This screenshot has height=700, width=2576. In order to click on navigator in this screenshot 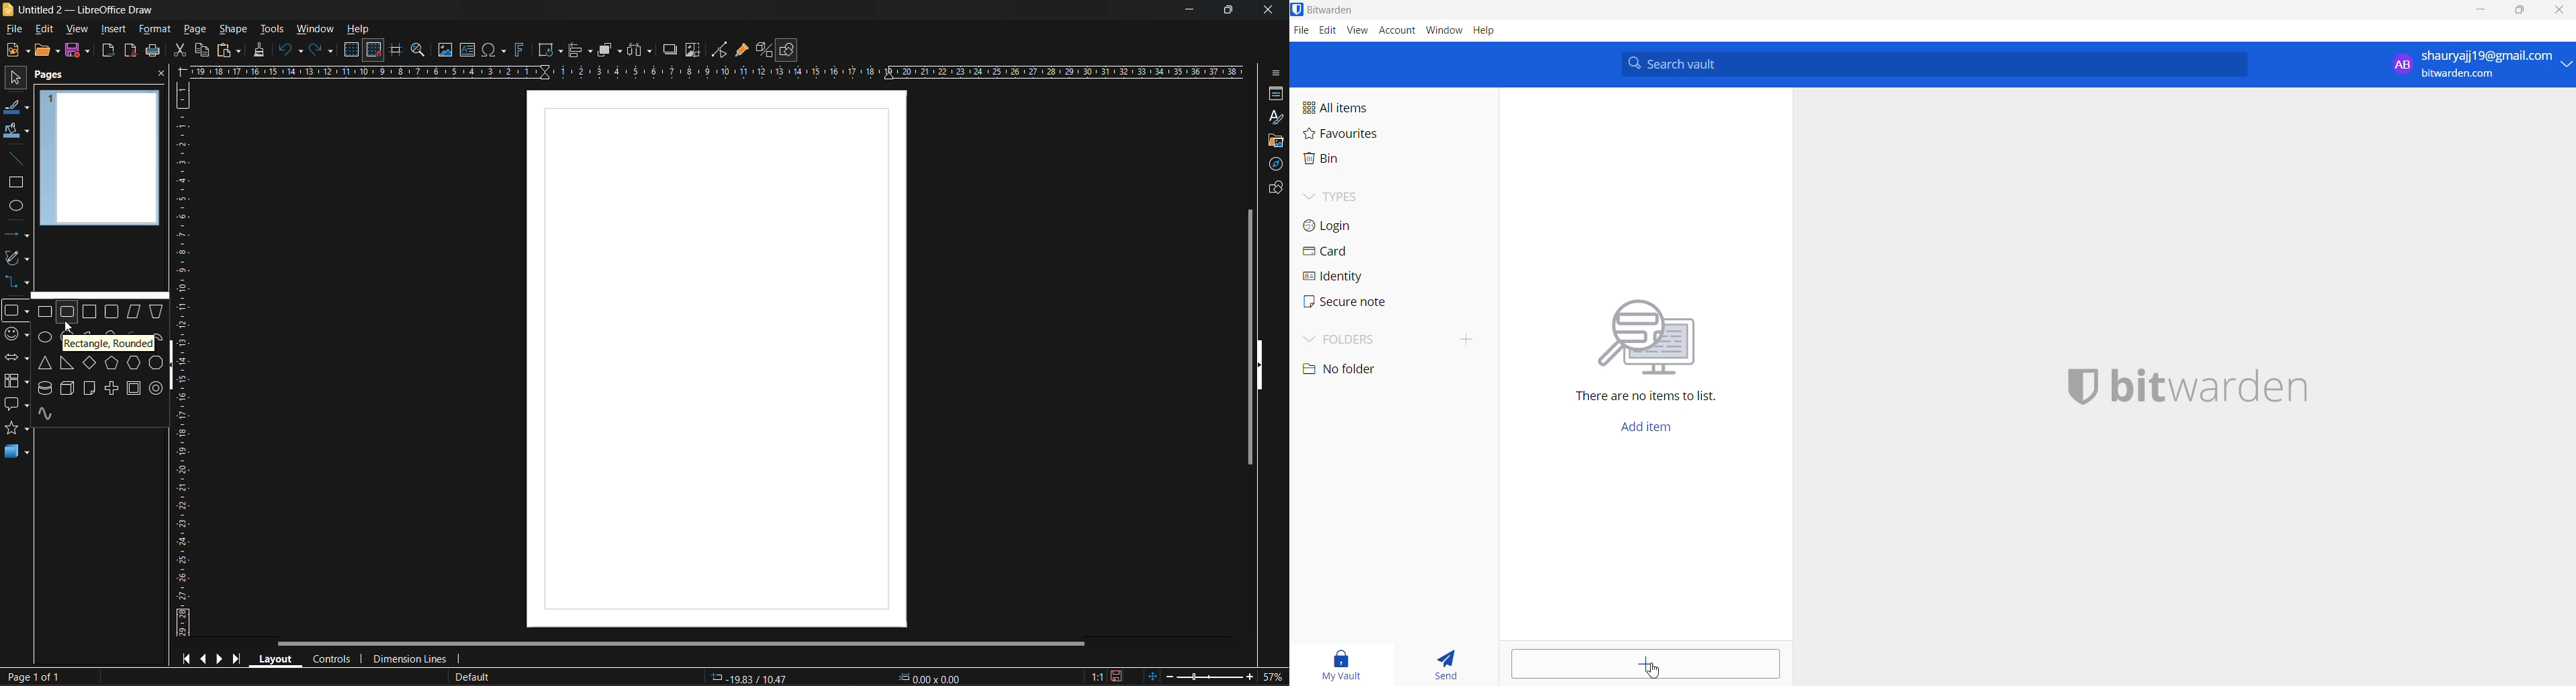, I will do `click(1273, 166)`.